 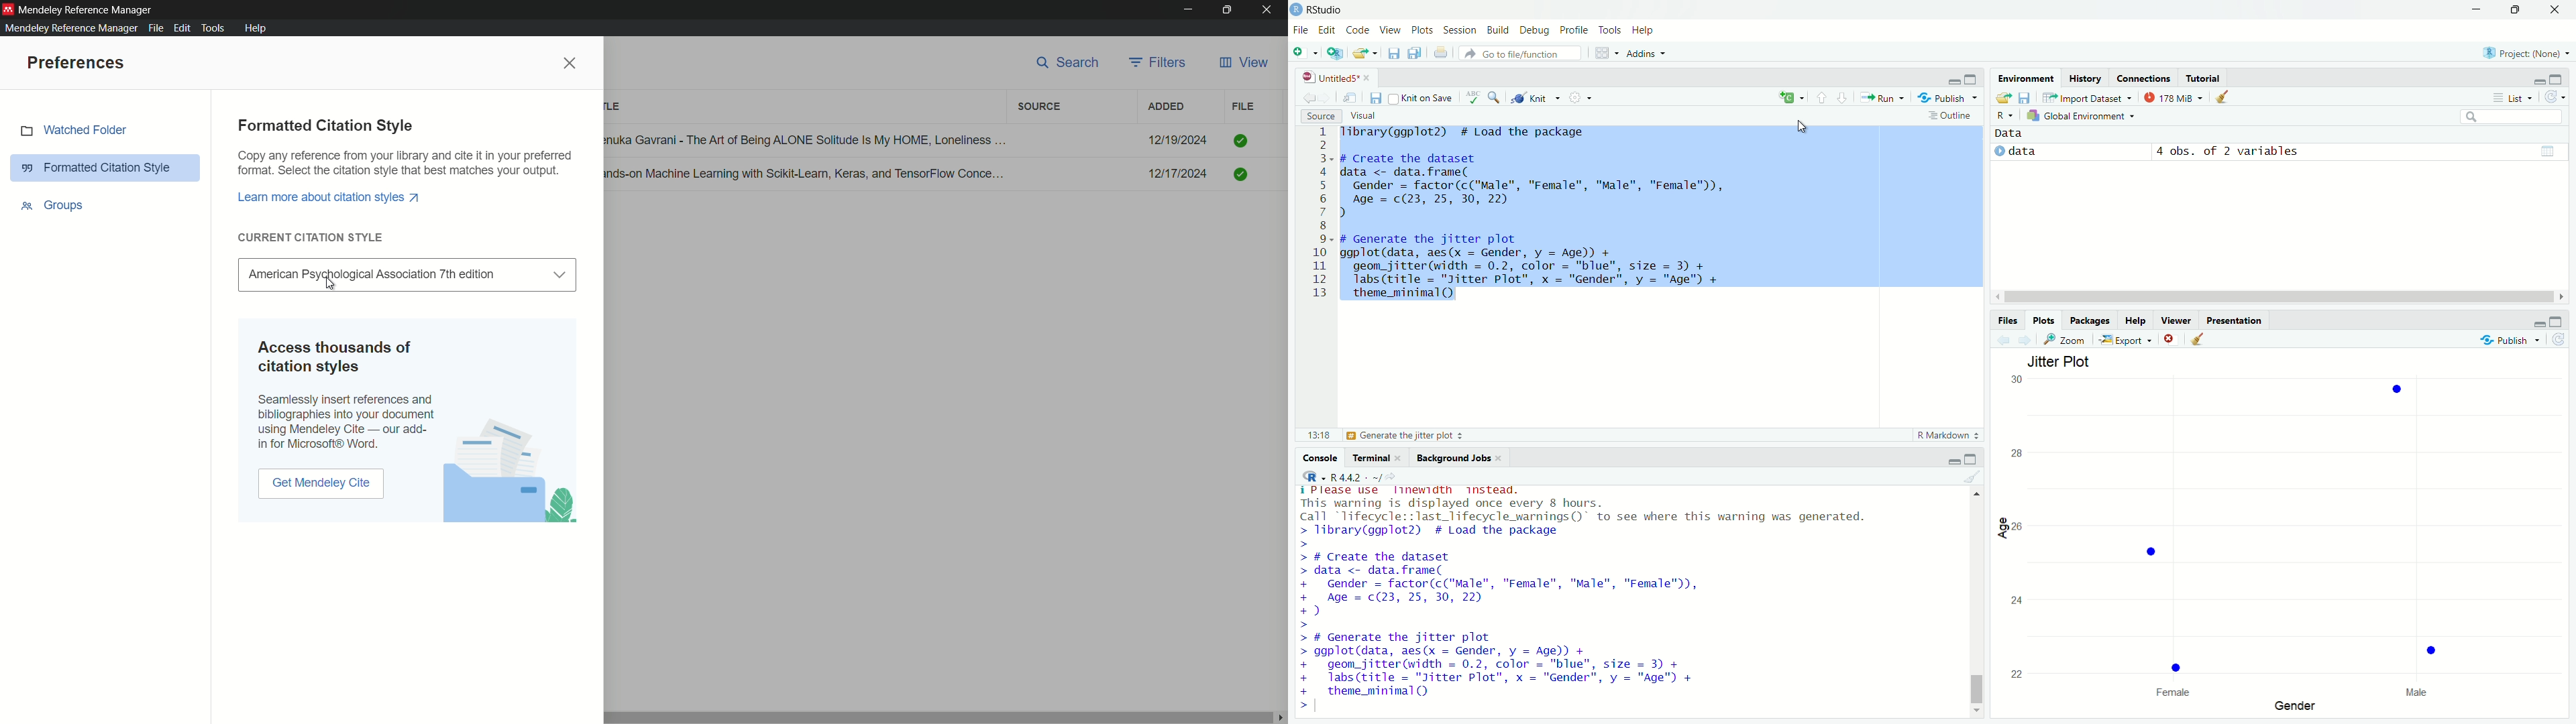 What do you see at coordinates (1953, 78) in the screenshot?
I see `minimize` at bounding box center [1953, 78].